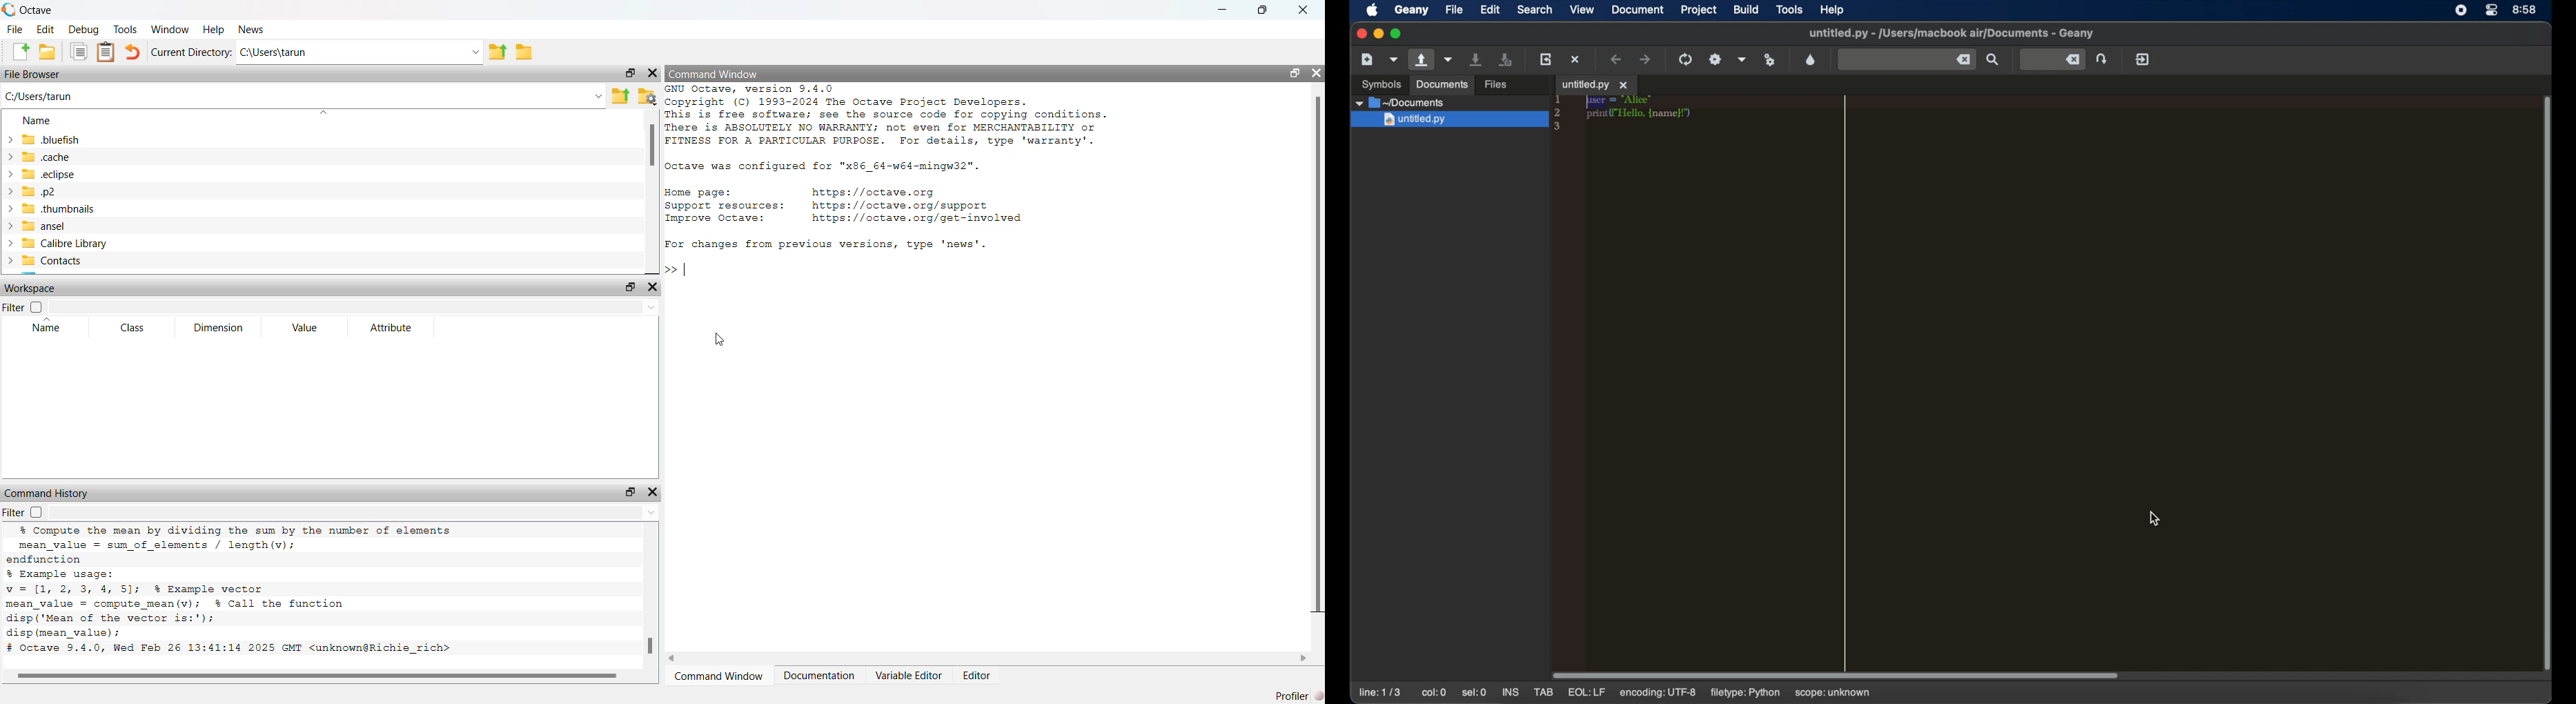  I want to click on scroll bar, so click(321, 676).